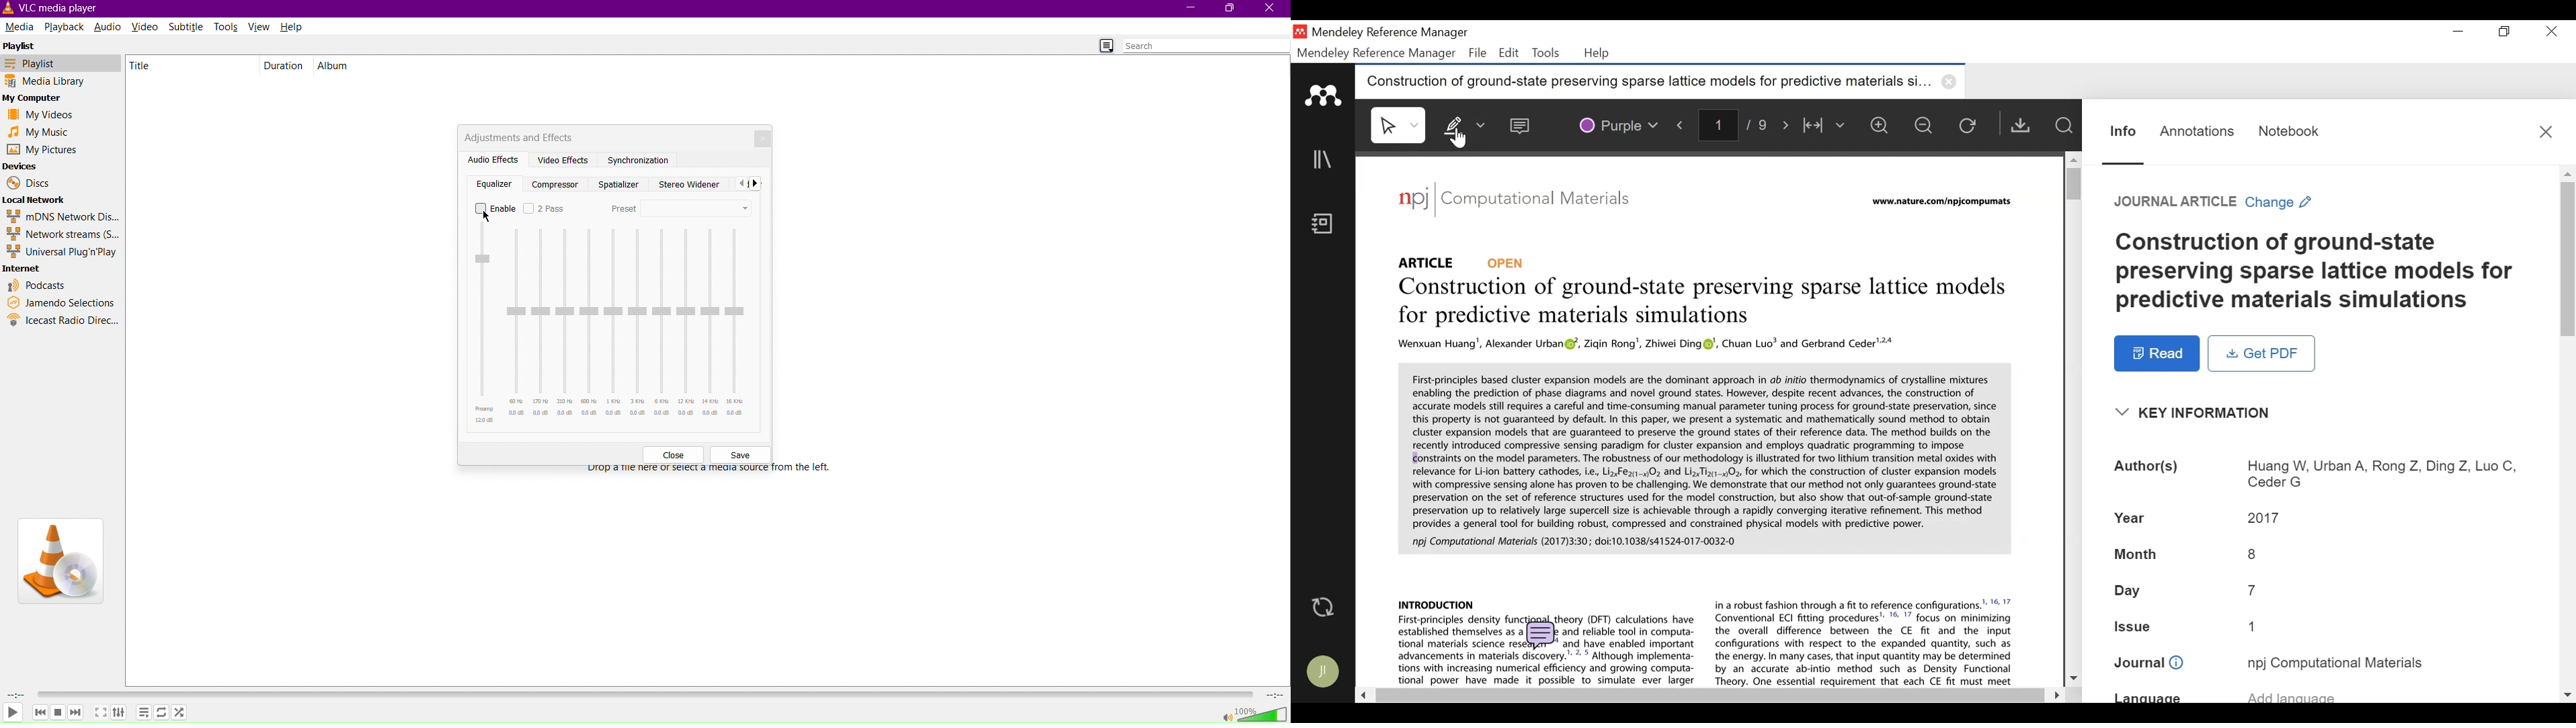 The height and width of the screenshot is (728, 2576). I want to click on Sticky Note, so click(1523, 123).